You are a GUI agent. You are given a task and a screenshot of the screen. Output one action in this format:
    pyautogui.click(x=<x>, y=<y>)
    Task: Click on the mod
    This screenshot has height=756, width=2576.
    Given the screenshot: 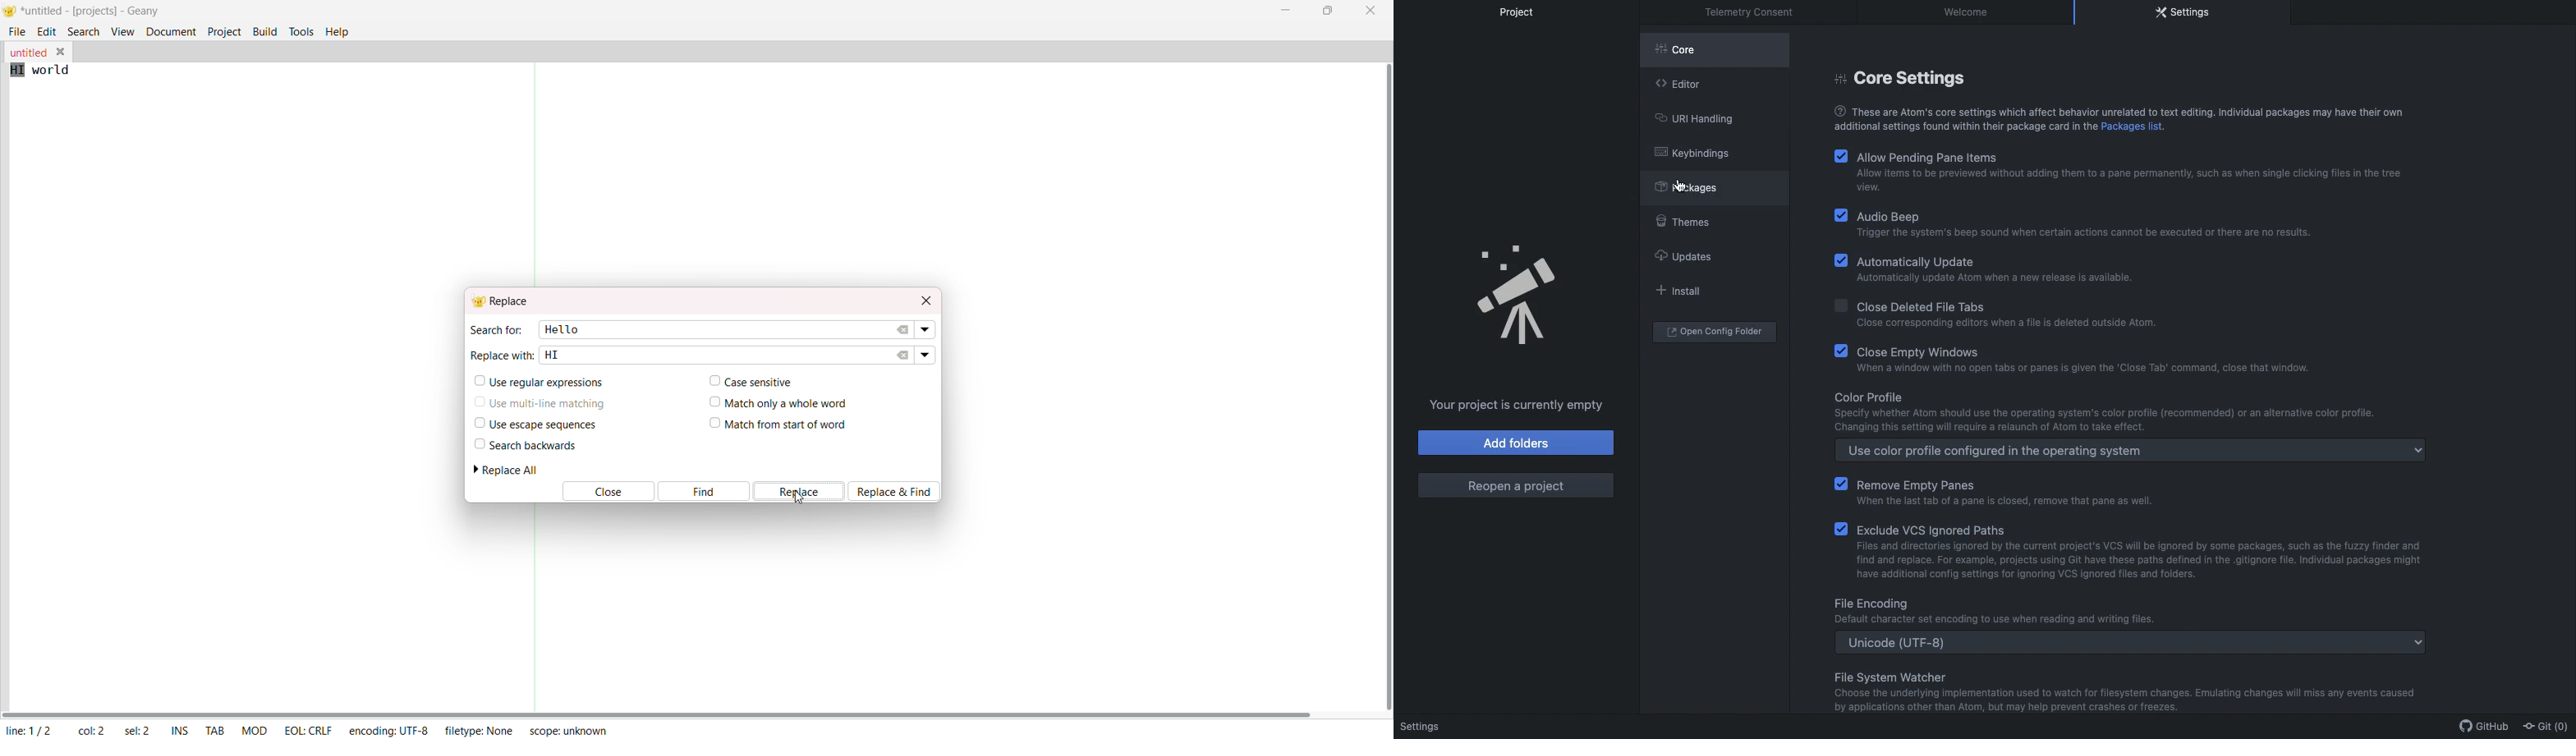 What is the action you would take?
    pyautogui.click(x=255, y=730)
    